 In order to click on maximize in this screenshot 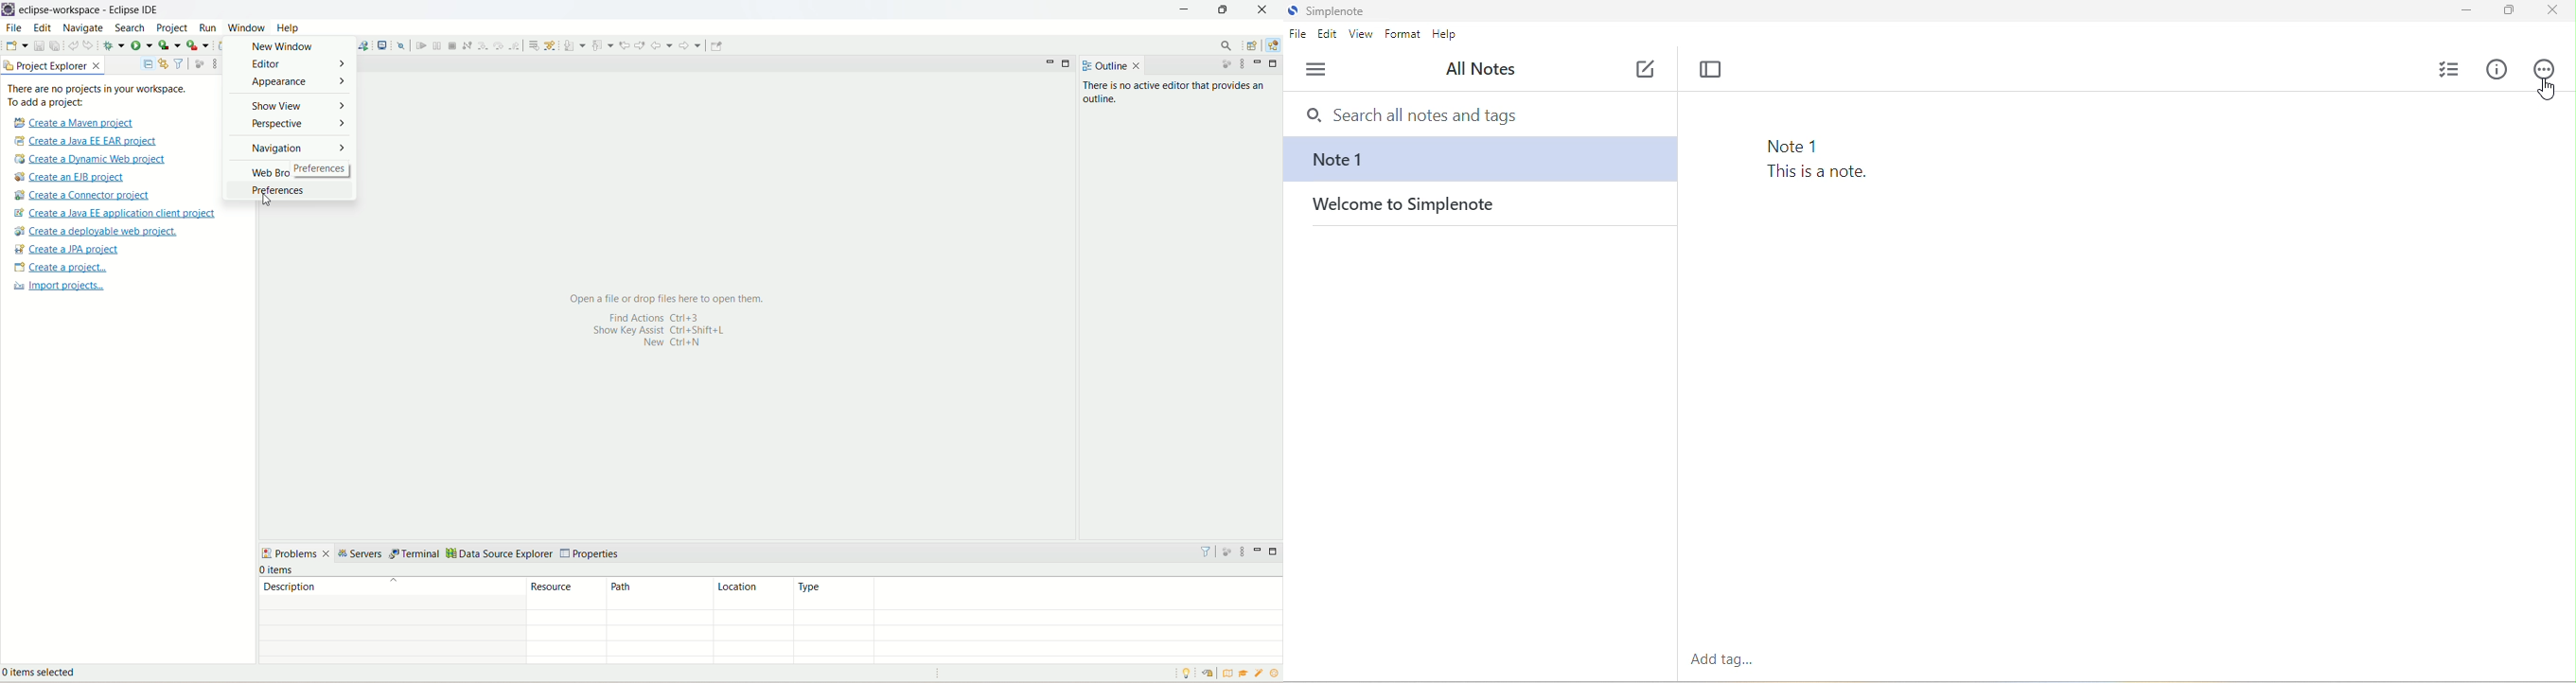, I will do `click(1276, 551)`.